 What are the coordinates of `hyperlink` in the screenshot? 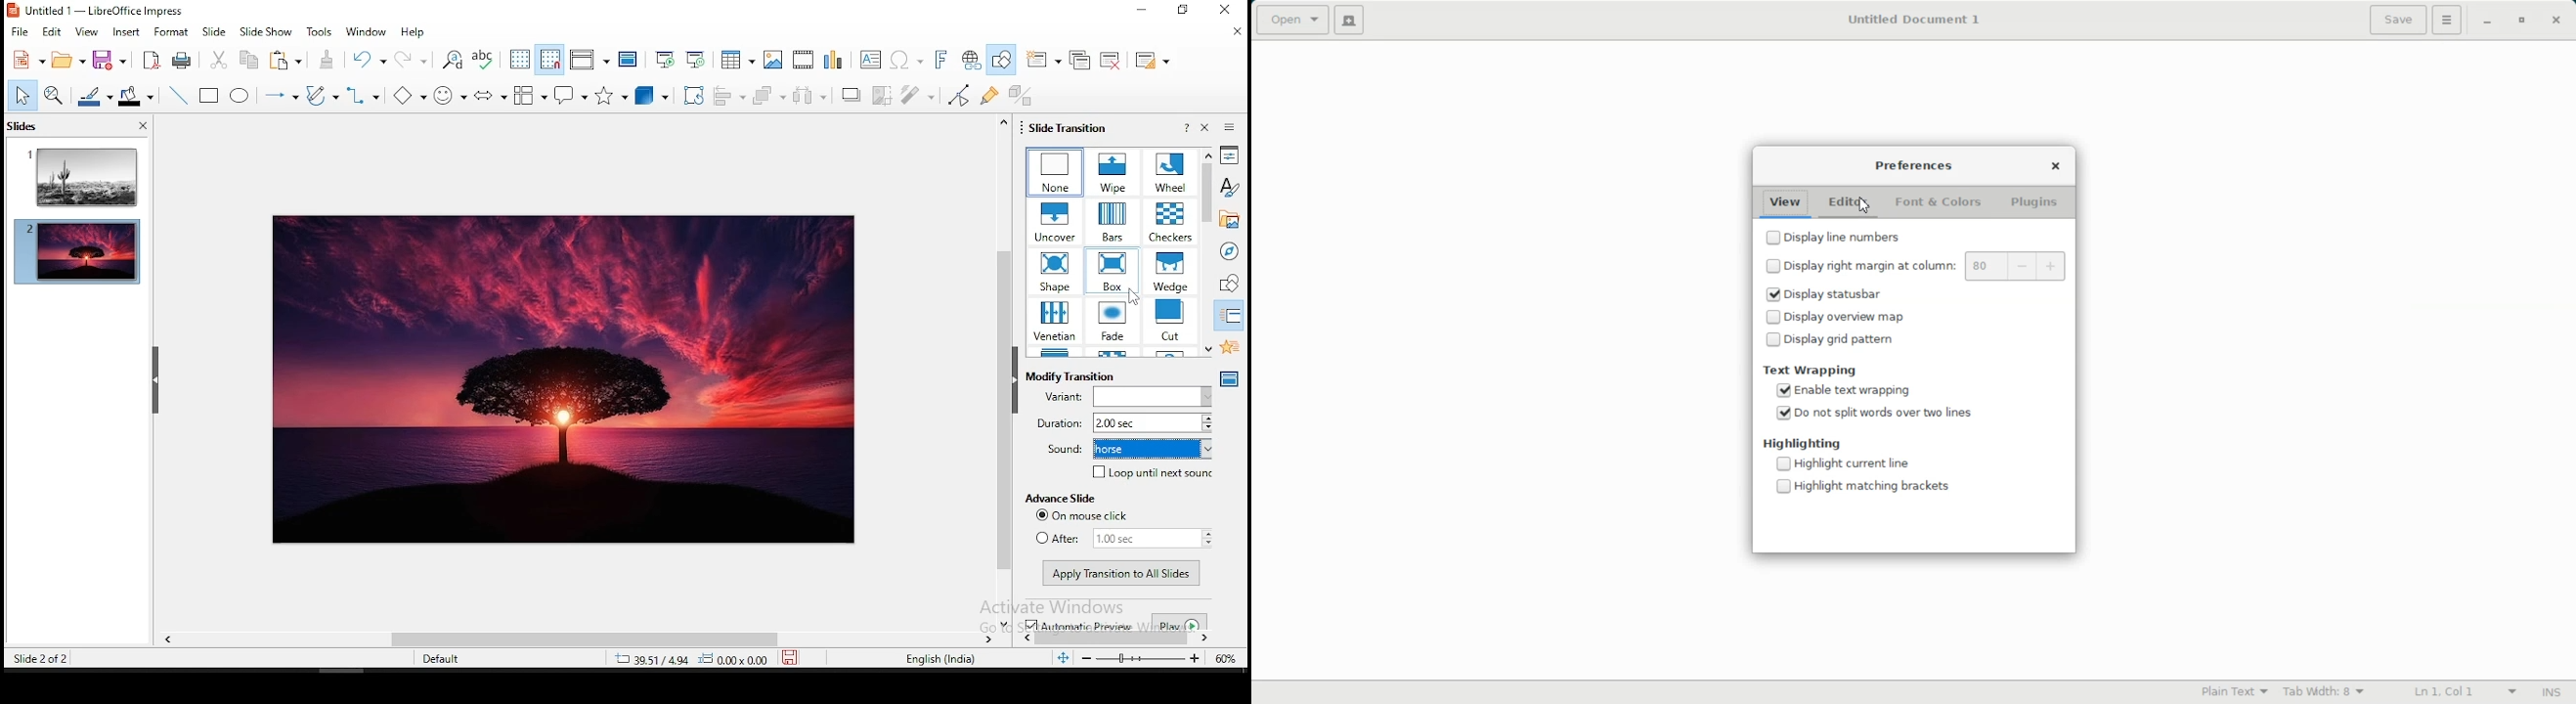 It's located at (973, 59).